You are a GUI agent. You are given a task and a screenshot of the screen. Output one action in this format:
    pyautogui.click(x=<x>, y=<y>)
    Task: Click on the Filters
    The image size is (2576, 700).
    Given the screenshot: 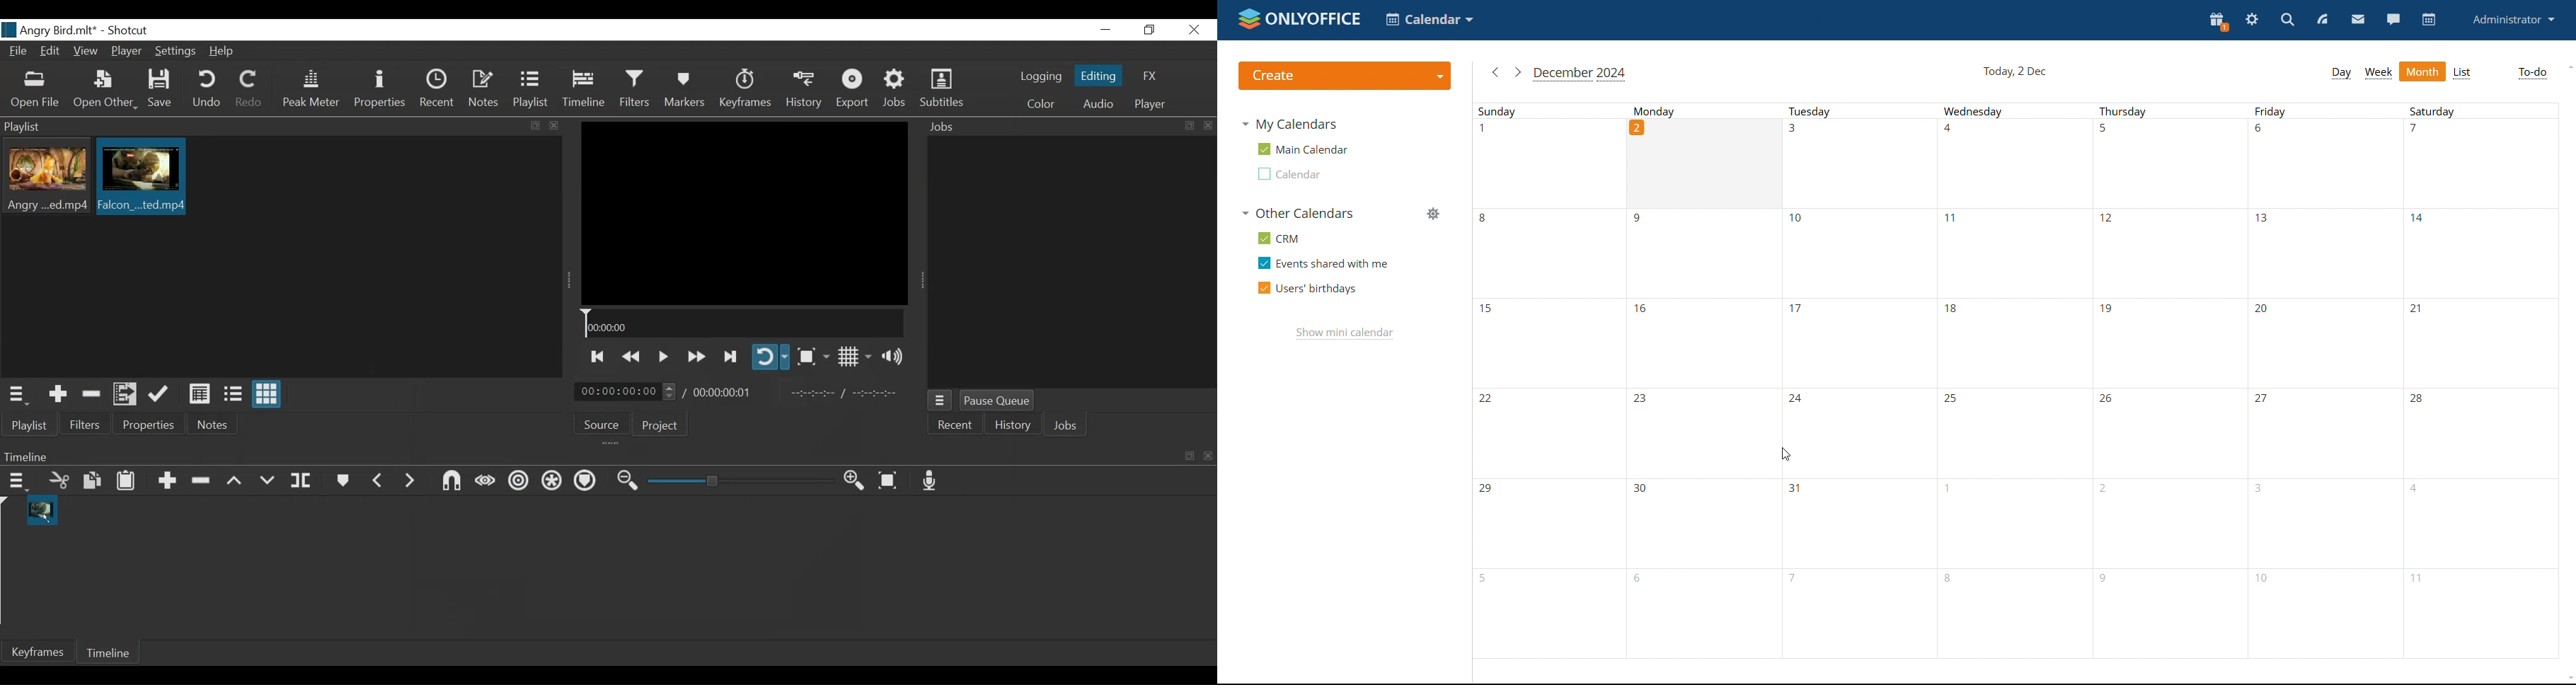 What is the action you would take?
    pyautogui.click(x=637, y=88)
    